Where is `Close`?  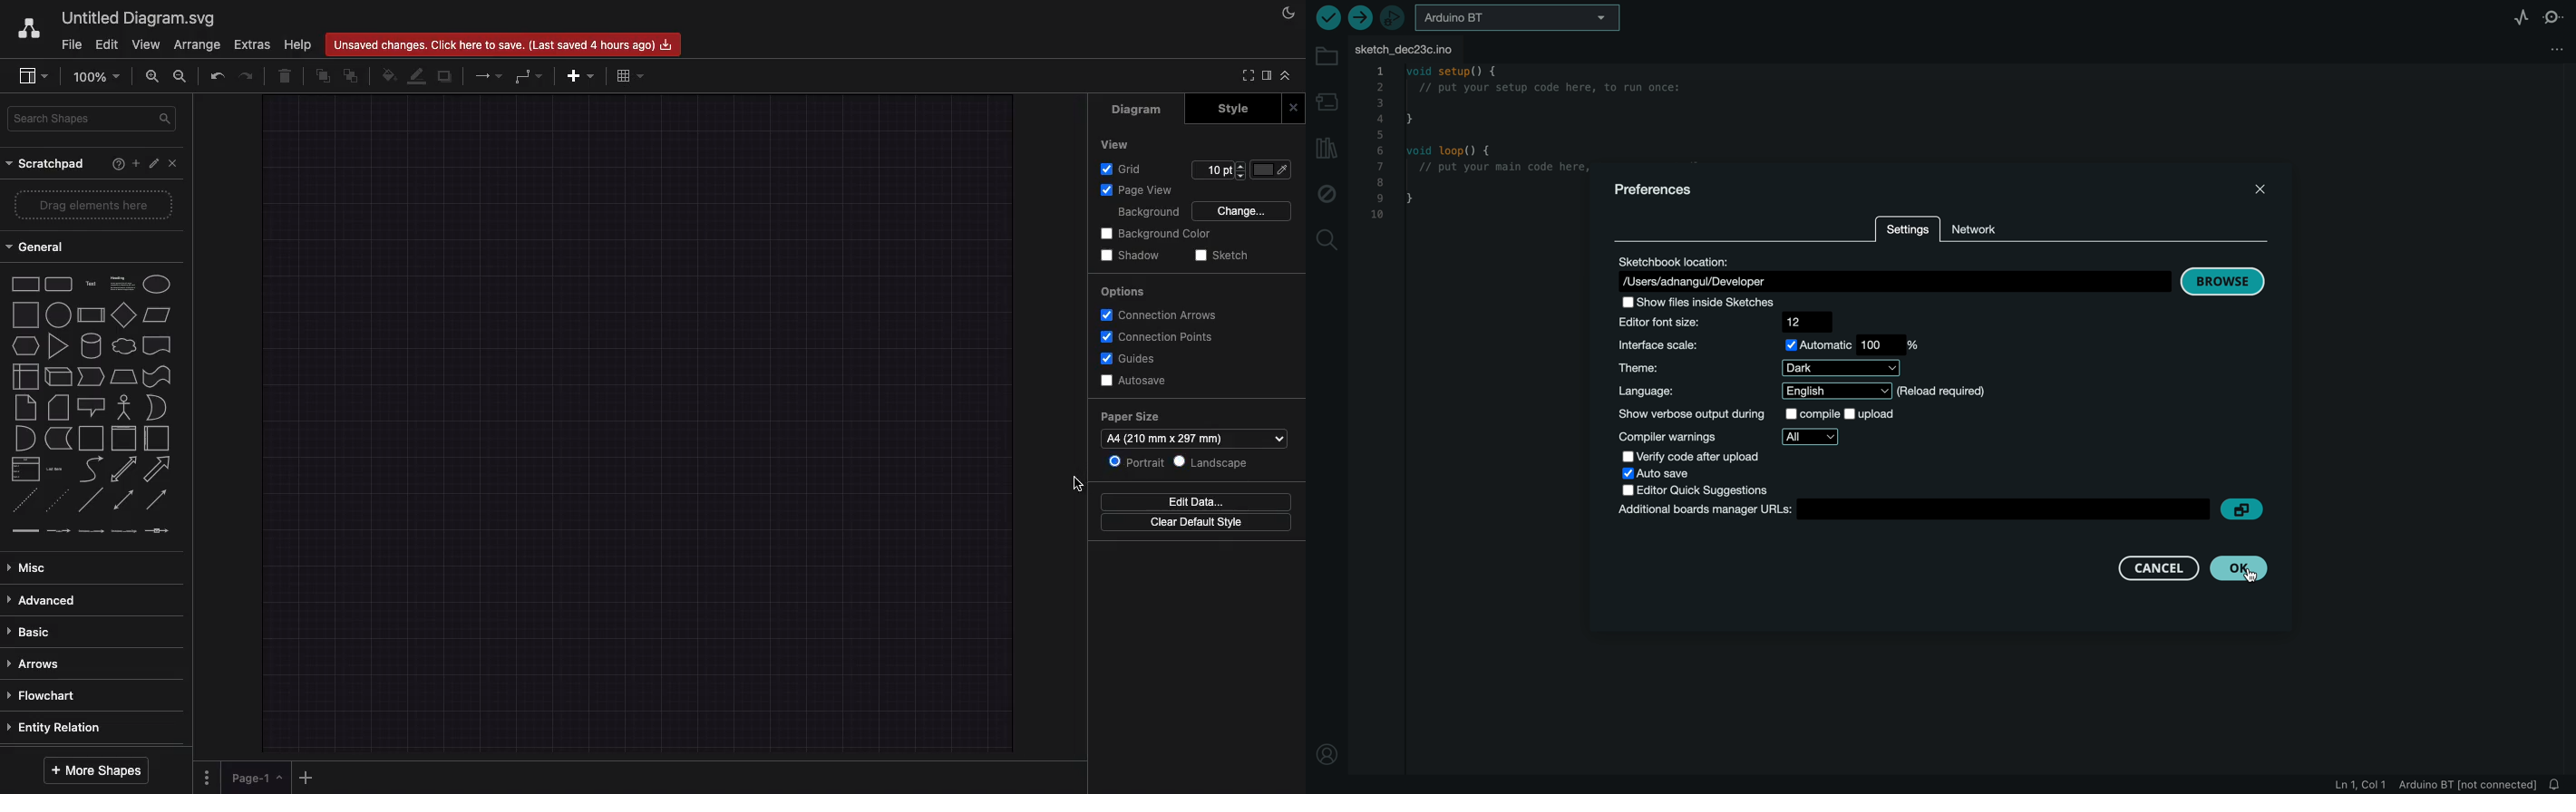
Close is located at coordinates (175, 166).